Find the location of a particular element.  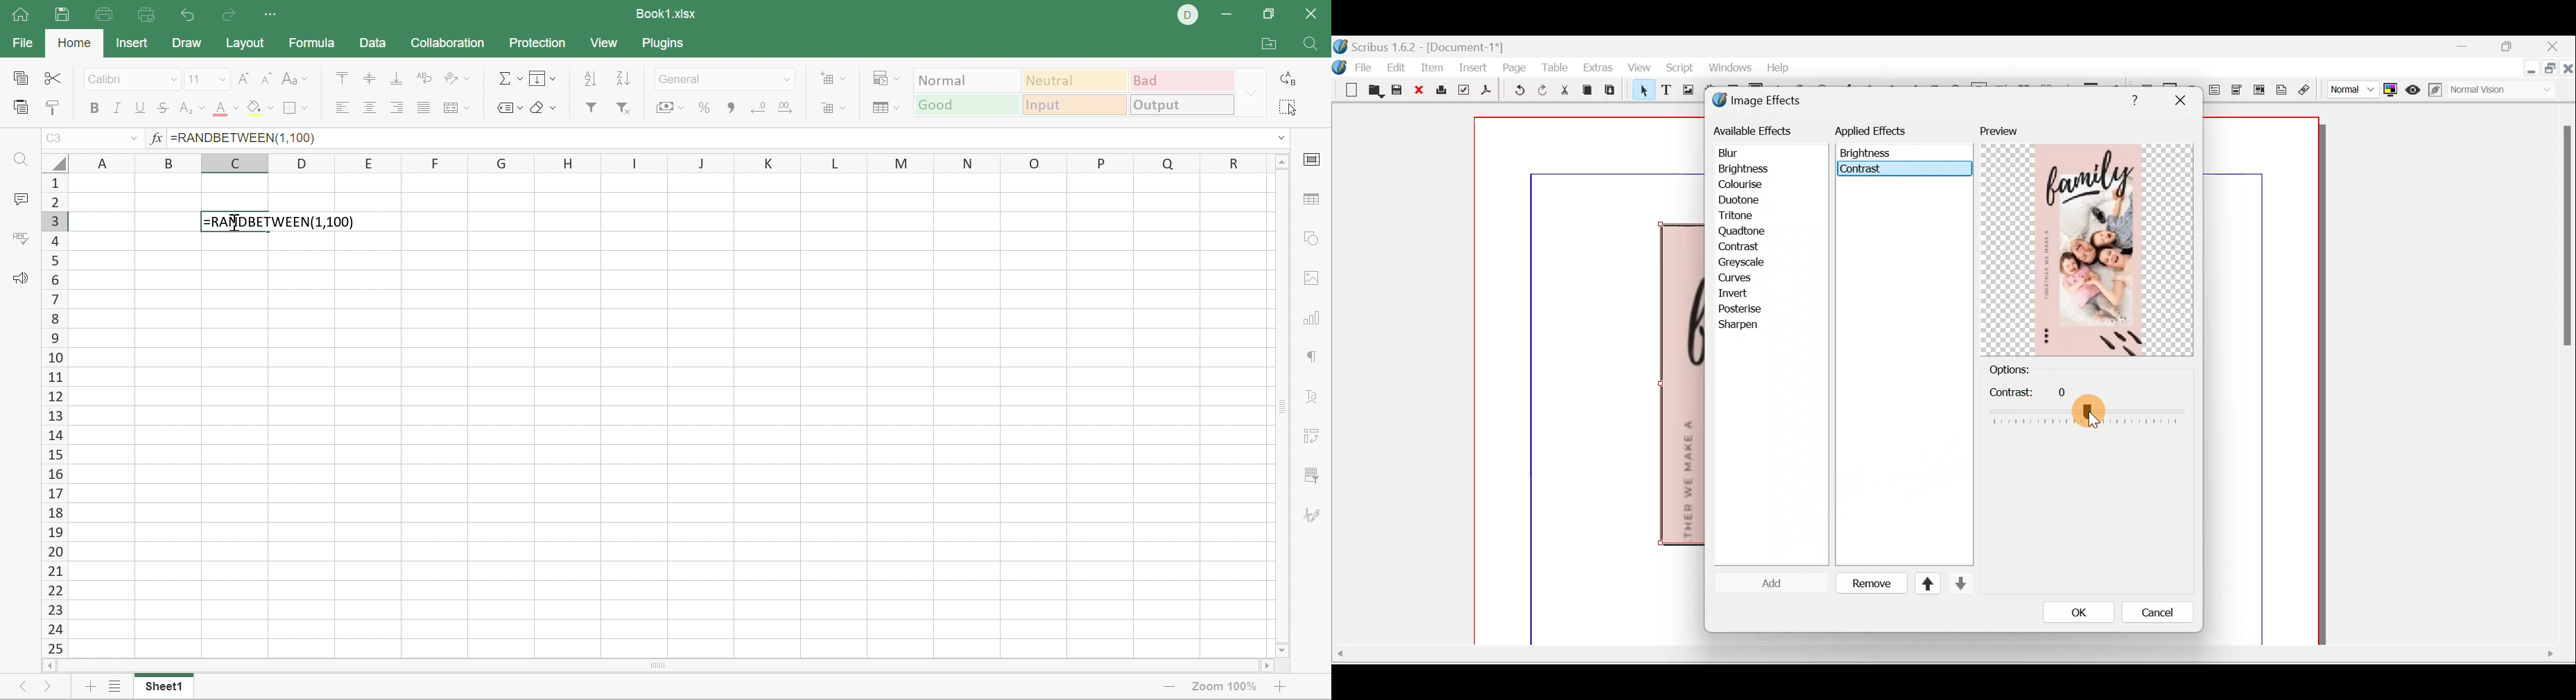

Formula is located at coordinates (318, 45).